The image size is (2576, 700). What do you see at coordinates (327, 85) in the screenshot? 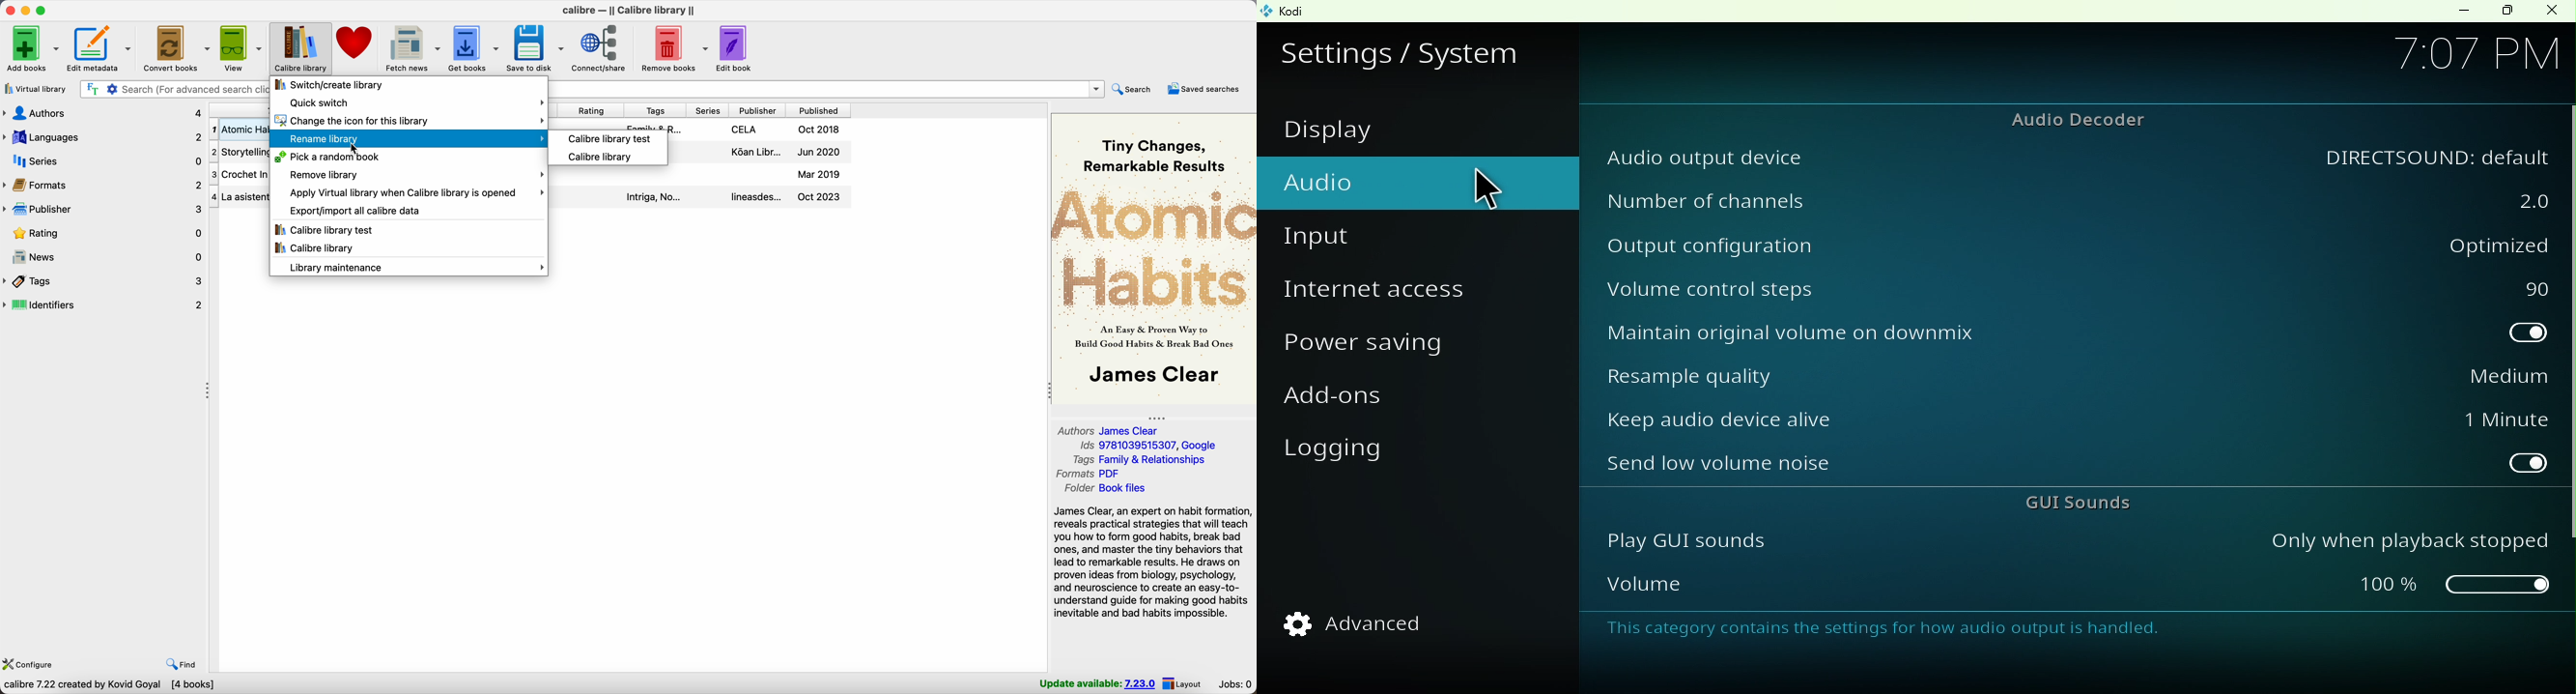
I see `switch/create library` at bounding box center [327, 85].